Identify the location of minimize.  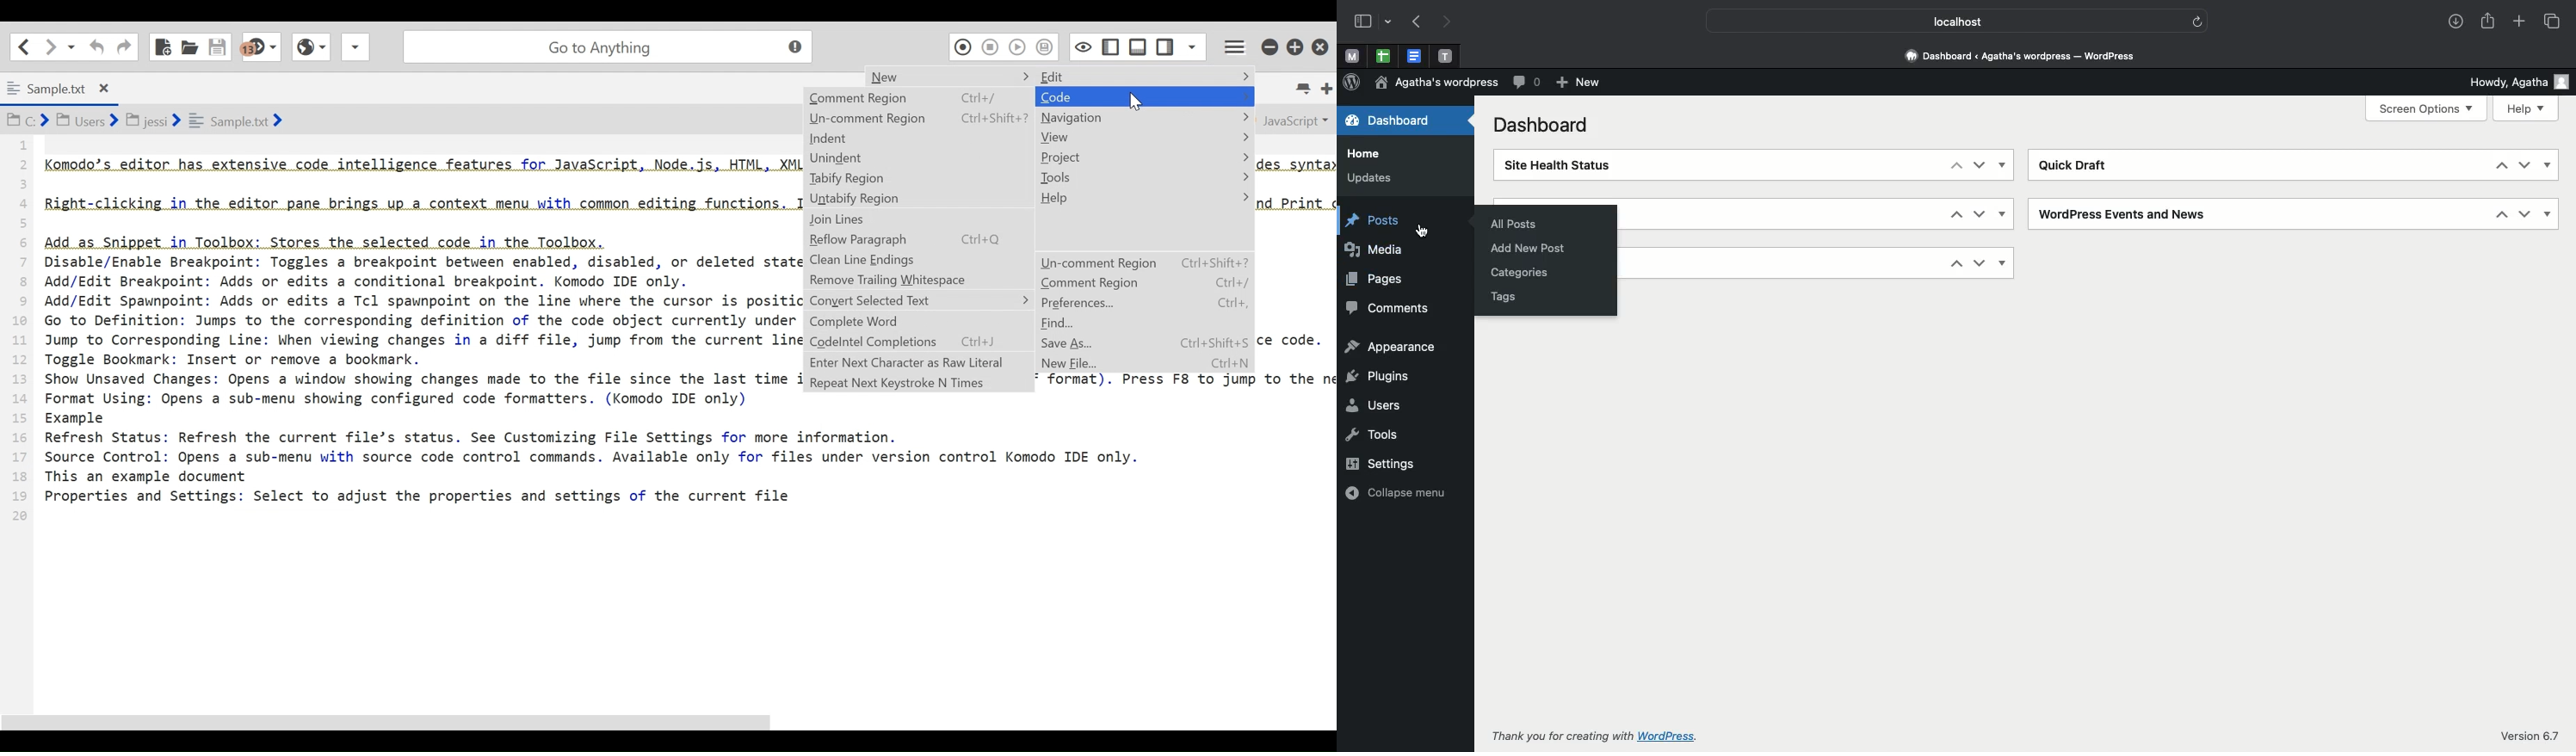
(1270, 45).